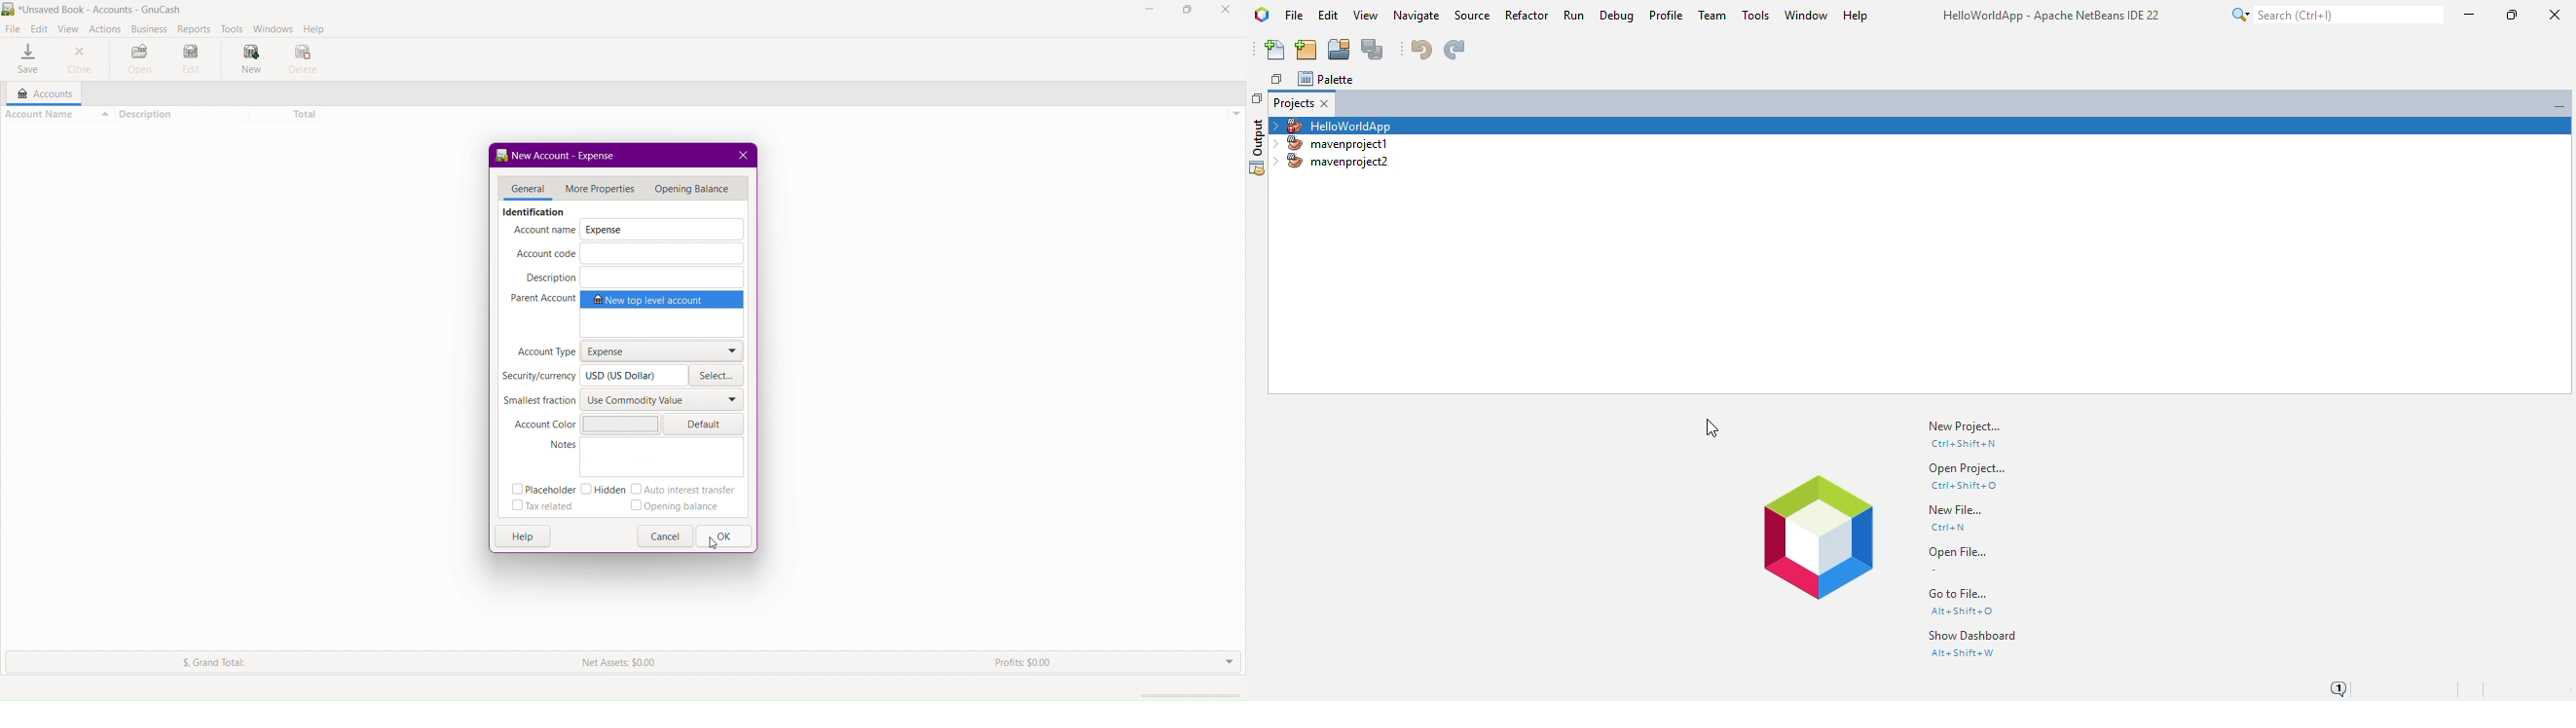  I want to click on , so click(694, 187).